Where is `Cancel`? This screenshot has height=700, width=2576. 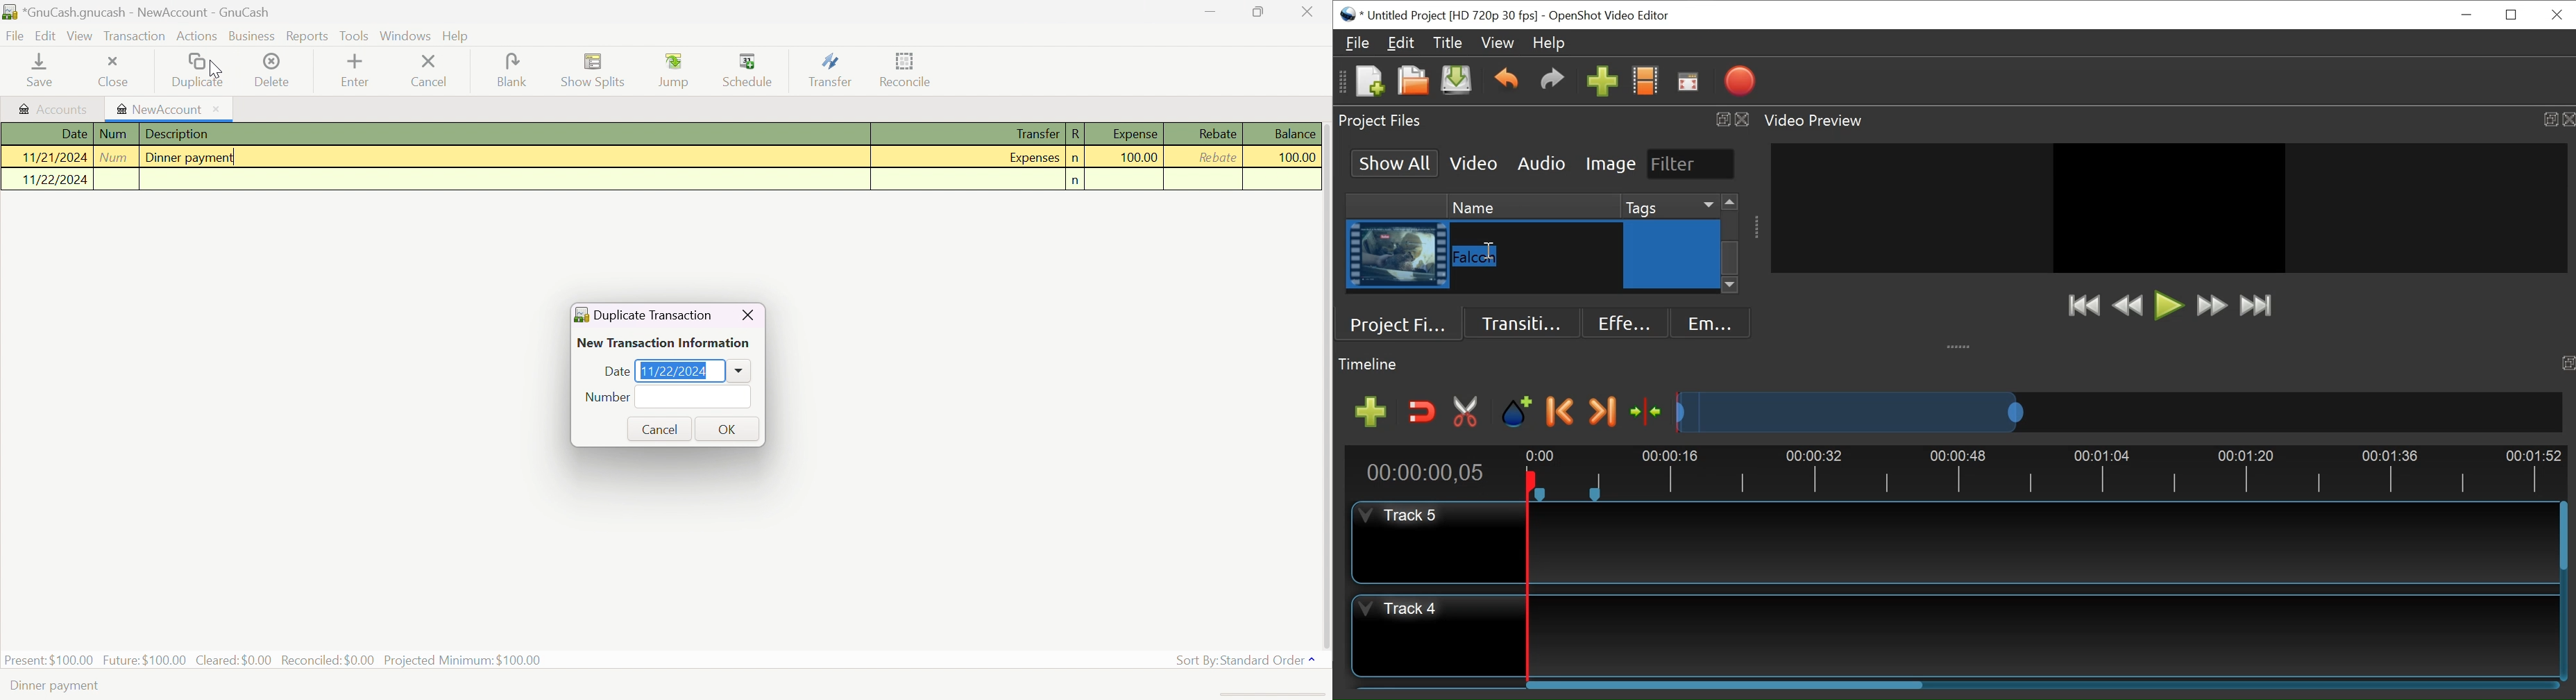
Cancel is located at coordinates (663, 429).